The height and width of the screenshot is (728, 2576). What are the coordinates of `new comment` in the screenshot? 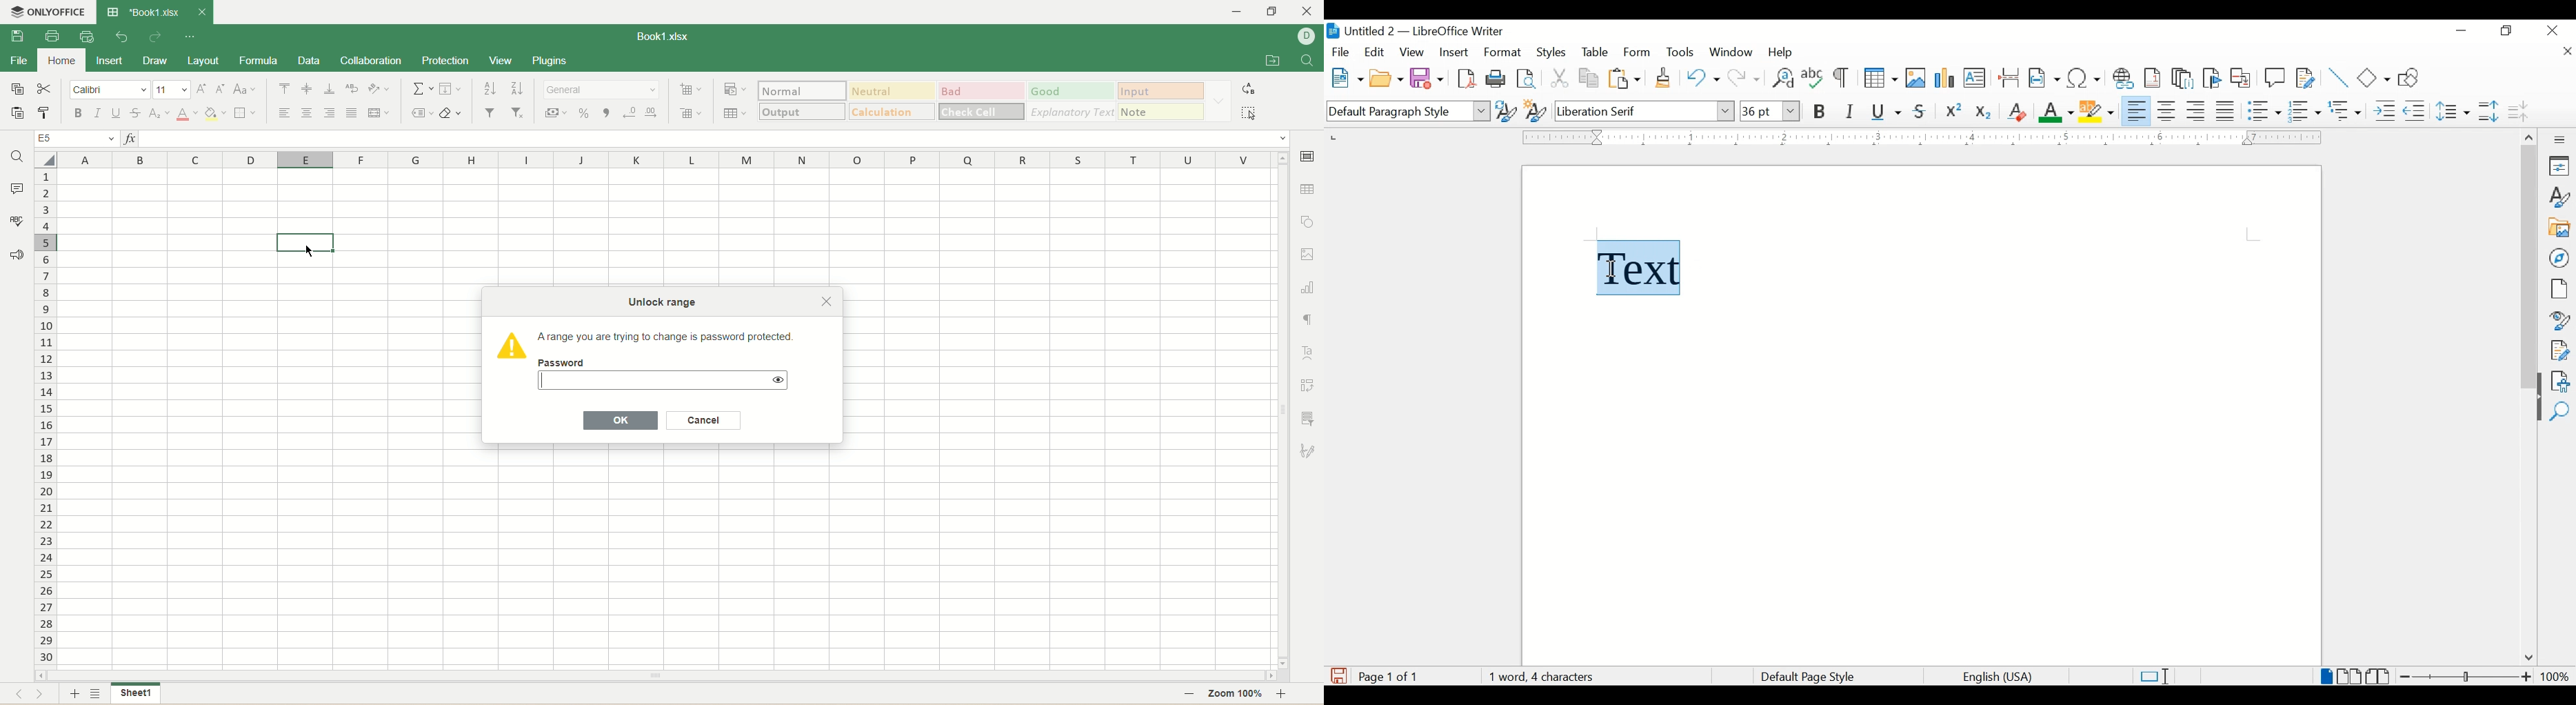 It's located at (2276, 78).